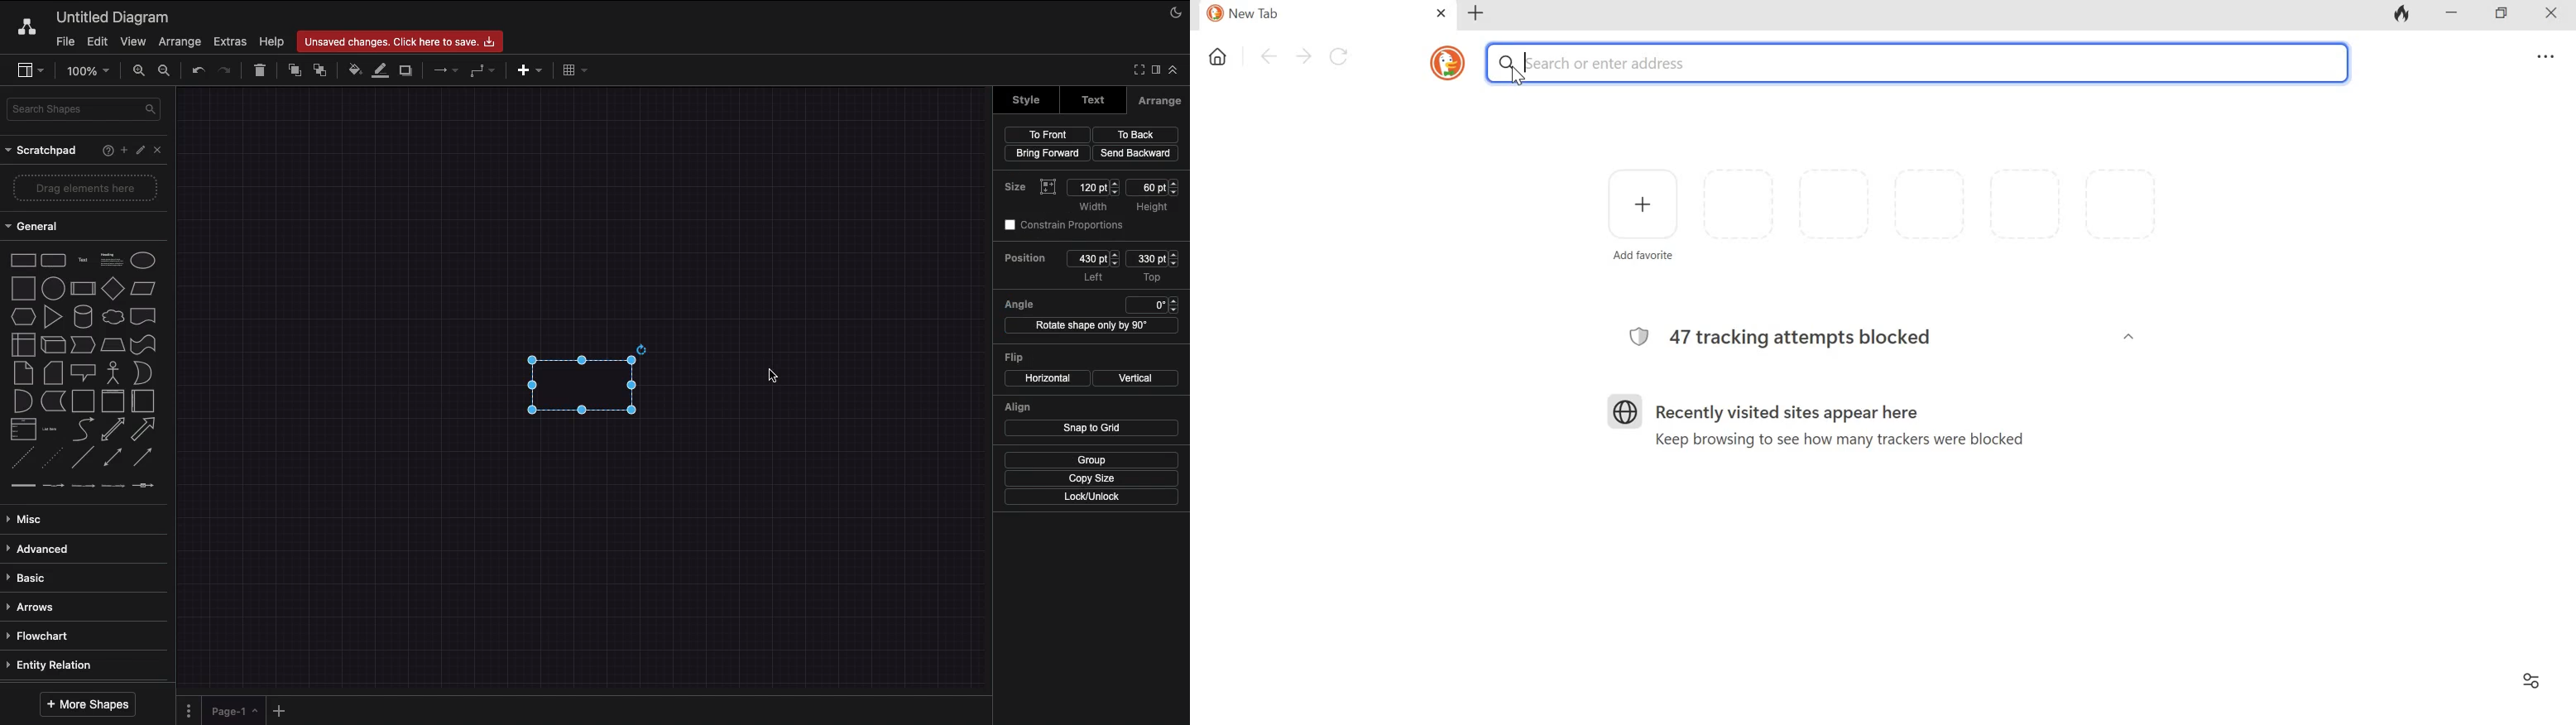 The image size is (2576, 728). Describe the element at coordinates (1018, 406) in the screenshot. I see `Align` at that location.